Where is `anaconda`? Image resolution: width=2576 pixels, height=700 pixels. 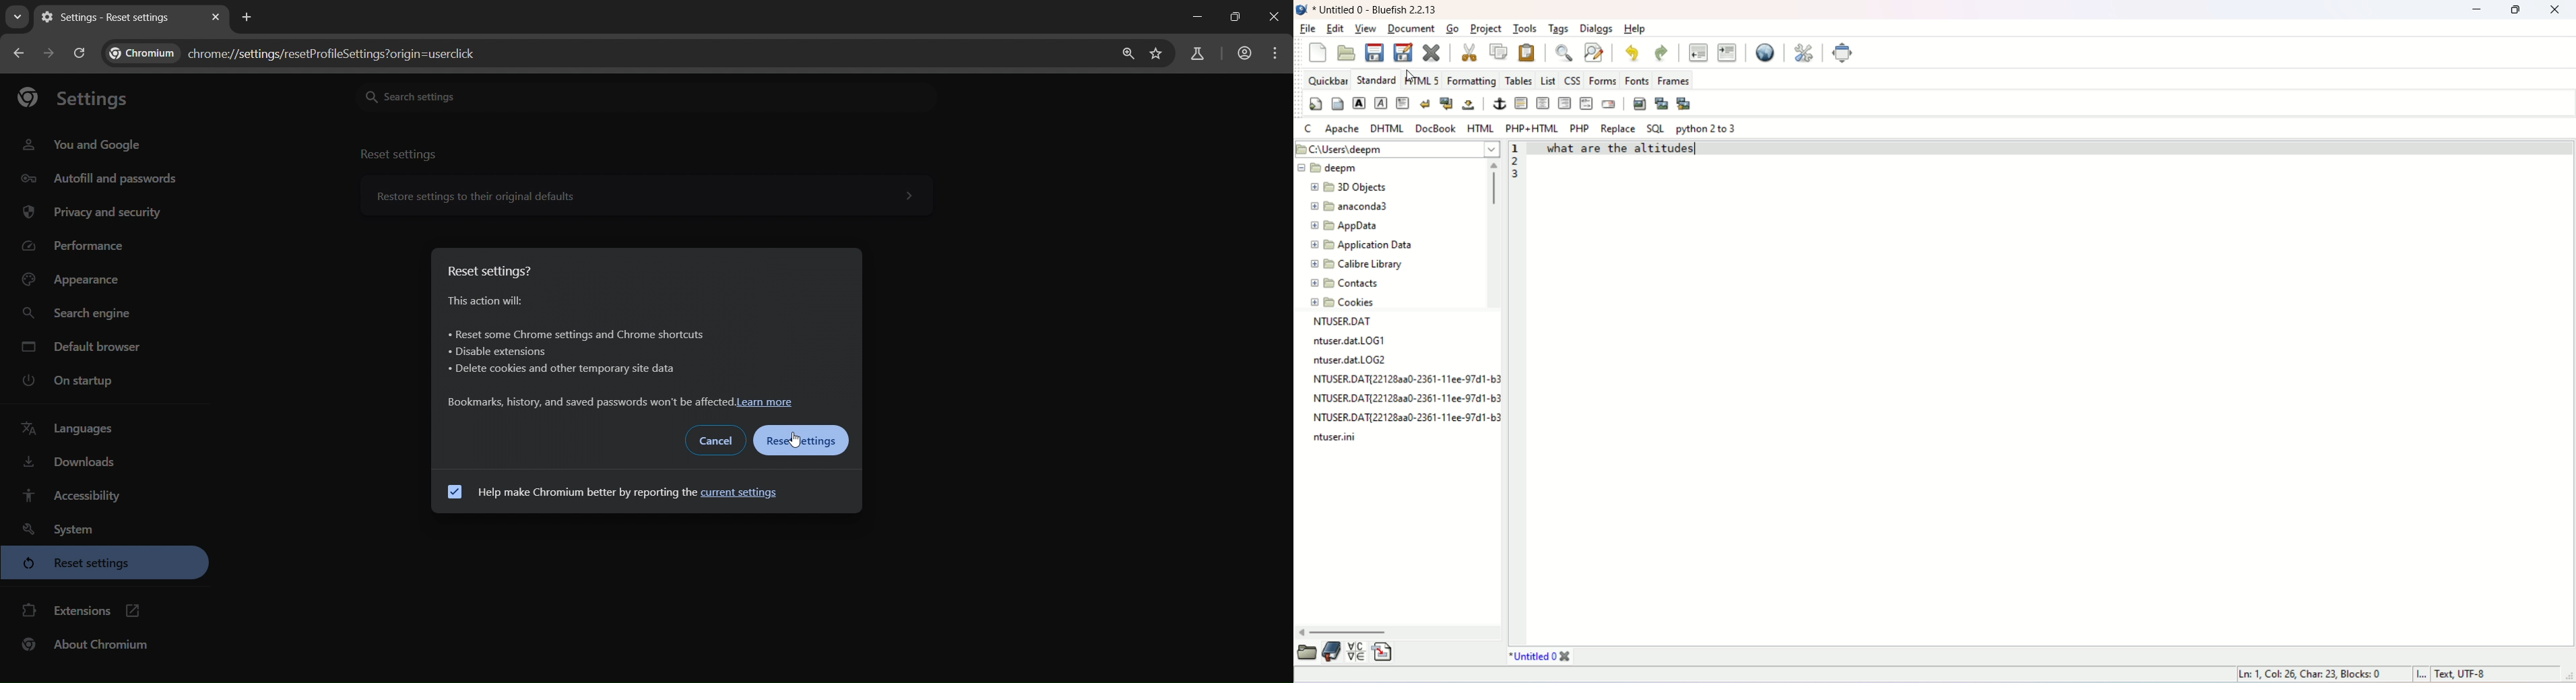
anaconda is located at coordinates (1350, 204).